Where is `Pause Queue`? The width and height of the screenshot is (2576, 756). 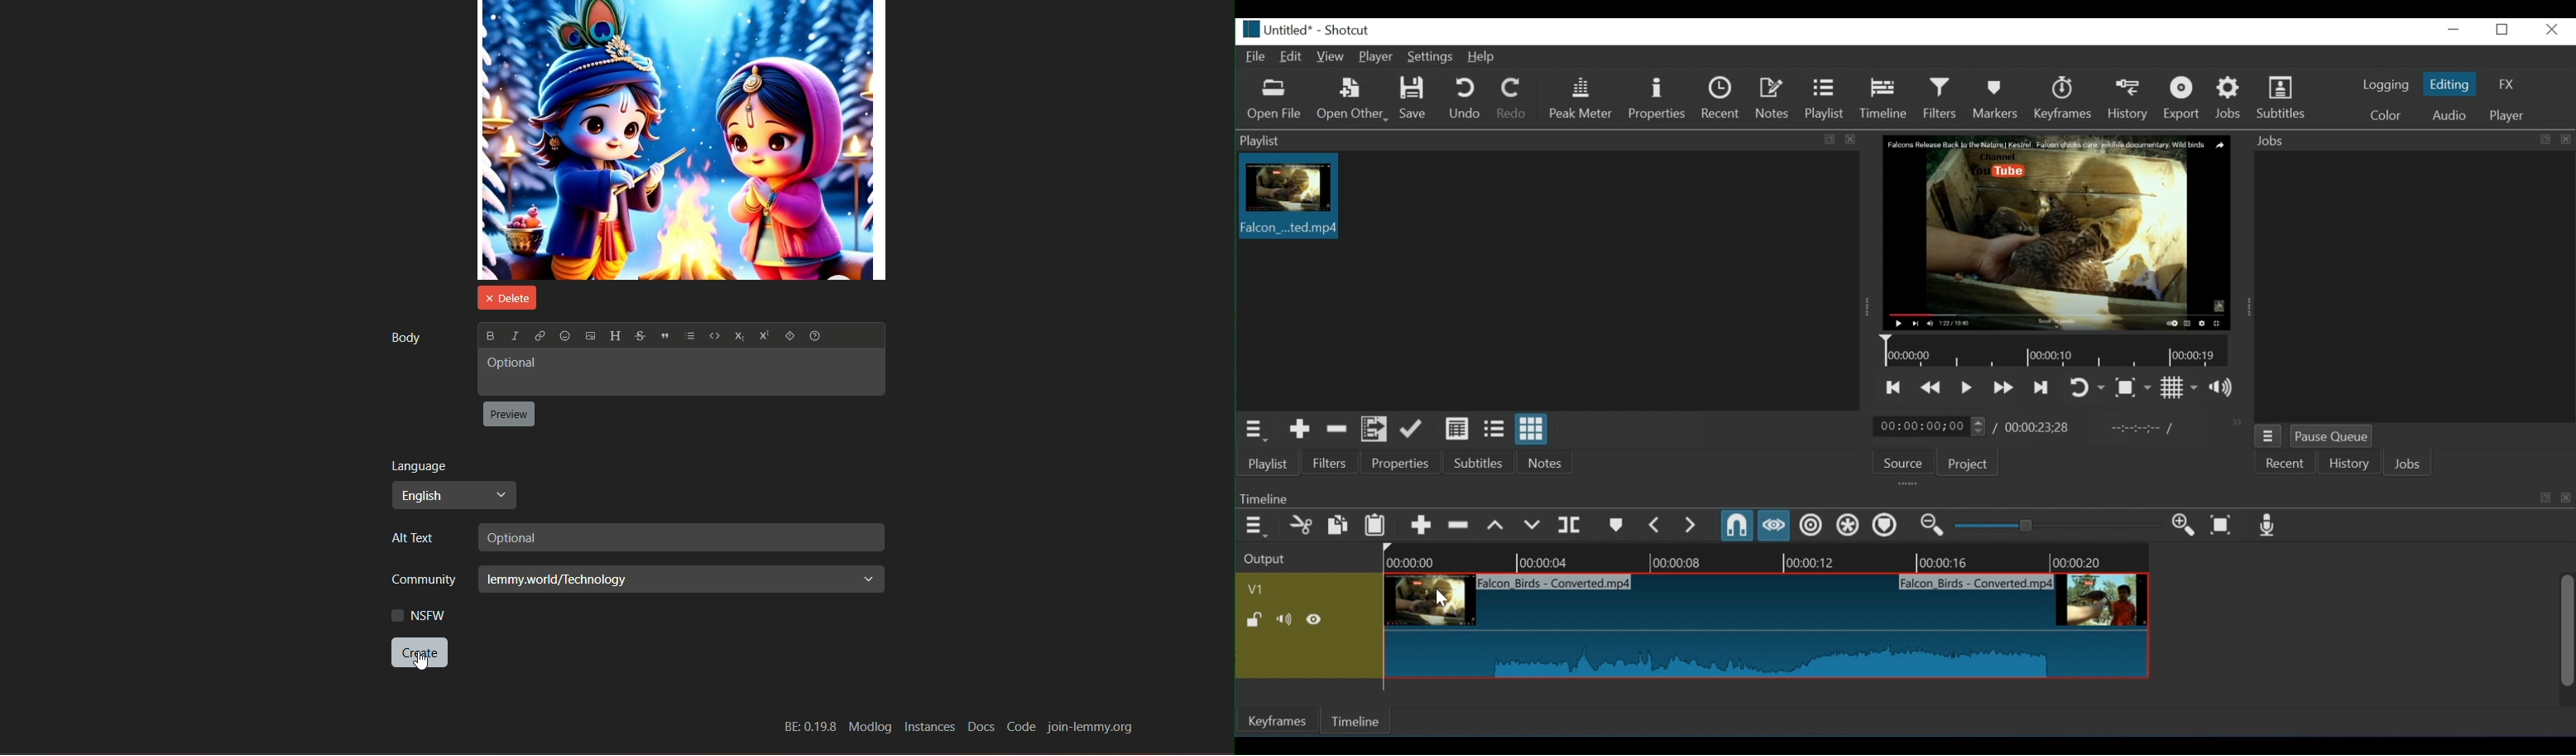 Pause Queue is located at coordinates (2331, 437).